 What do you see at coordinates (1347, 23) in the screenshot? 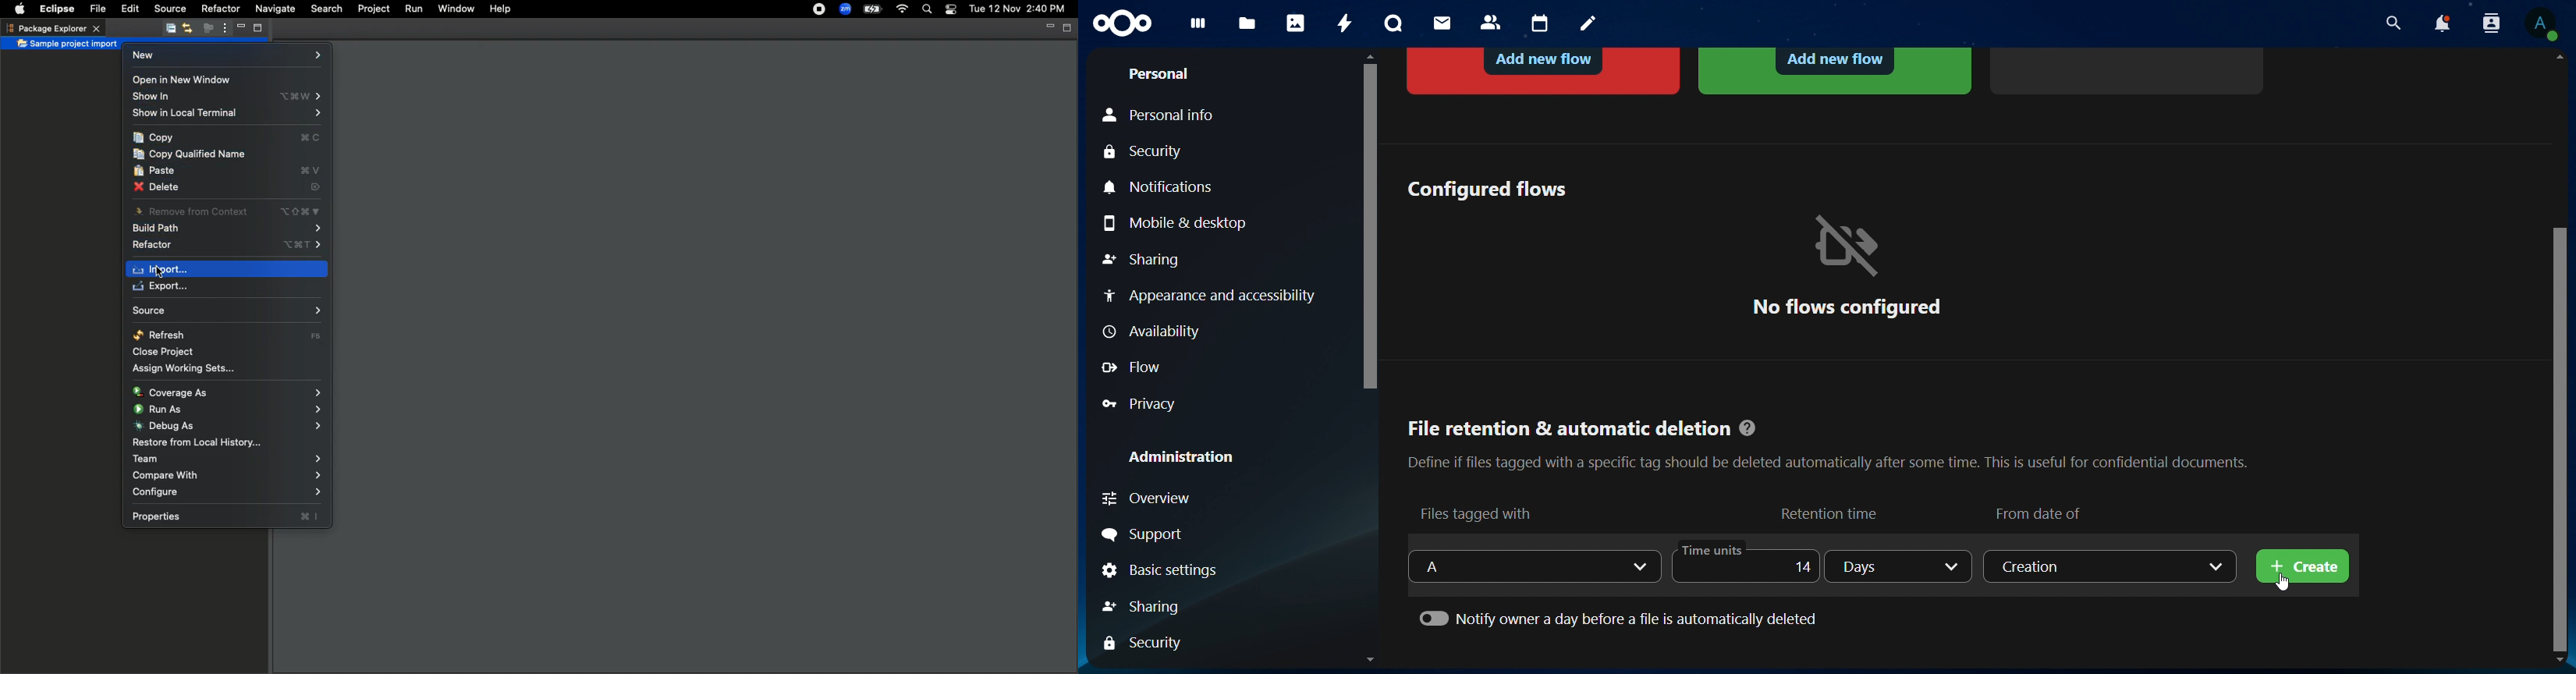
I see `activity` at bounding box center [1347, 23].